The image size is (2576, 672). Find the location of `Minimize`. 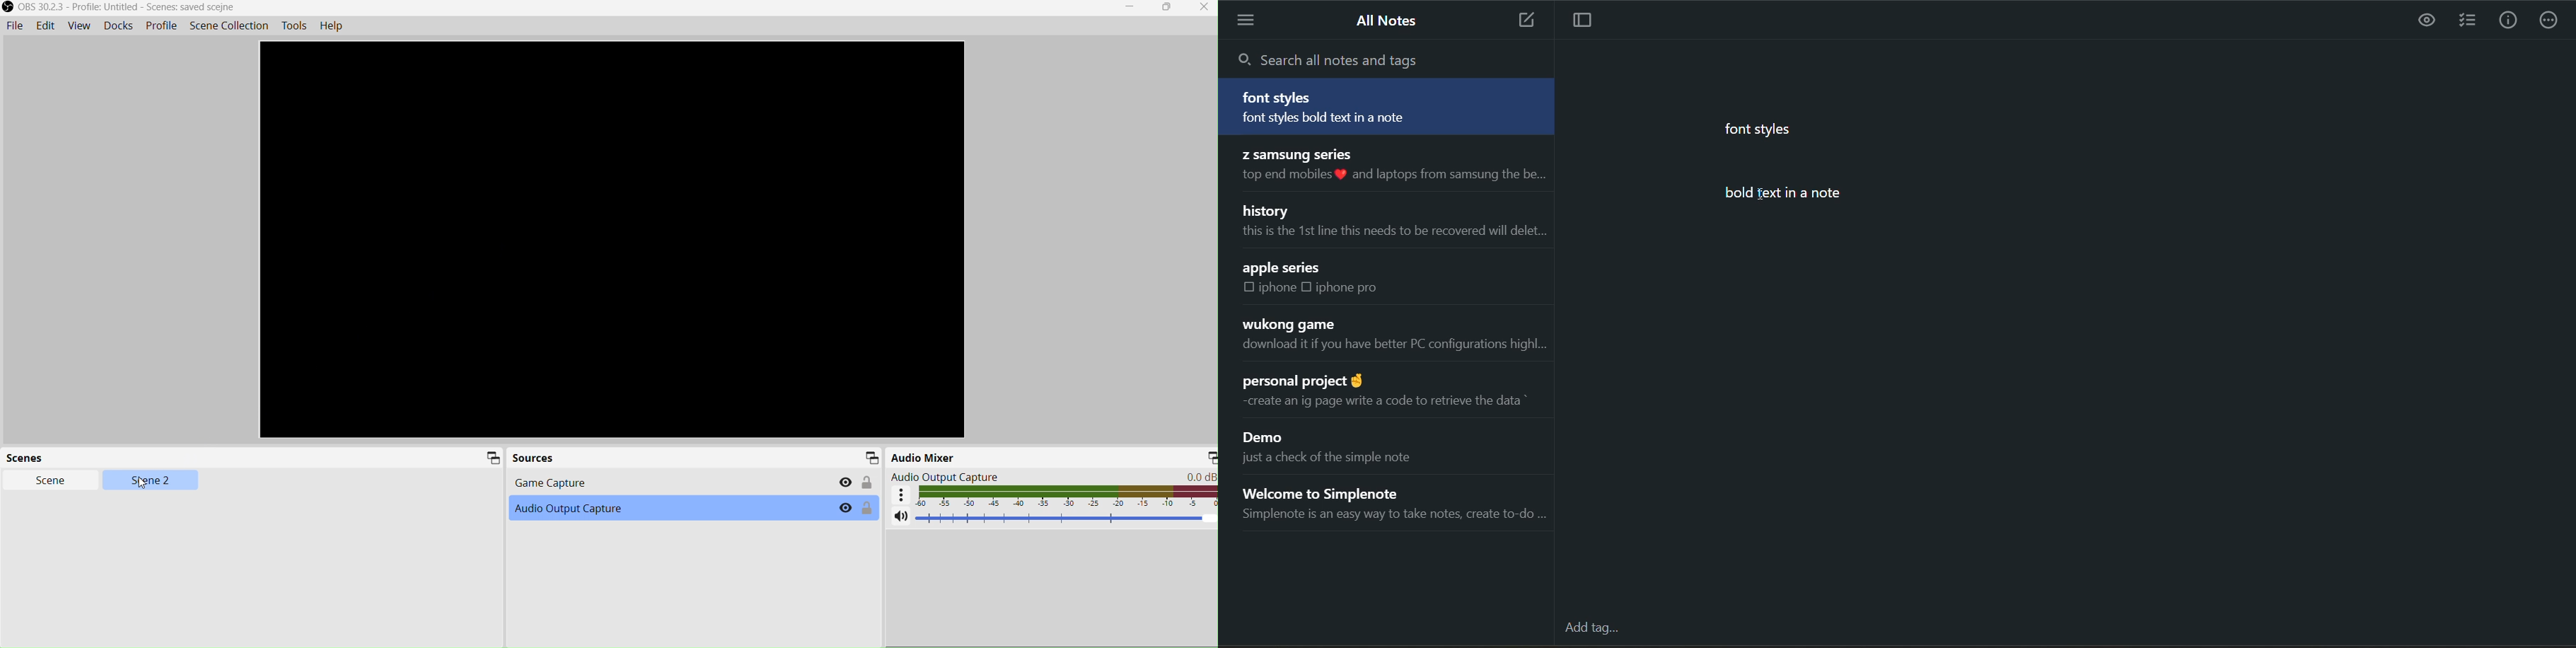

Minimize is located at coordinates (873, 458).